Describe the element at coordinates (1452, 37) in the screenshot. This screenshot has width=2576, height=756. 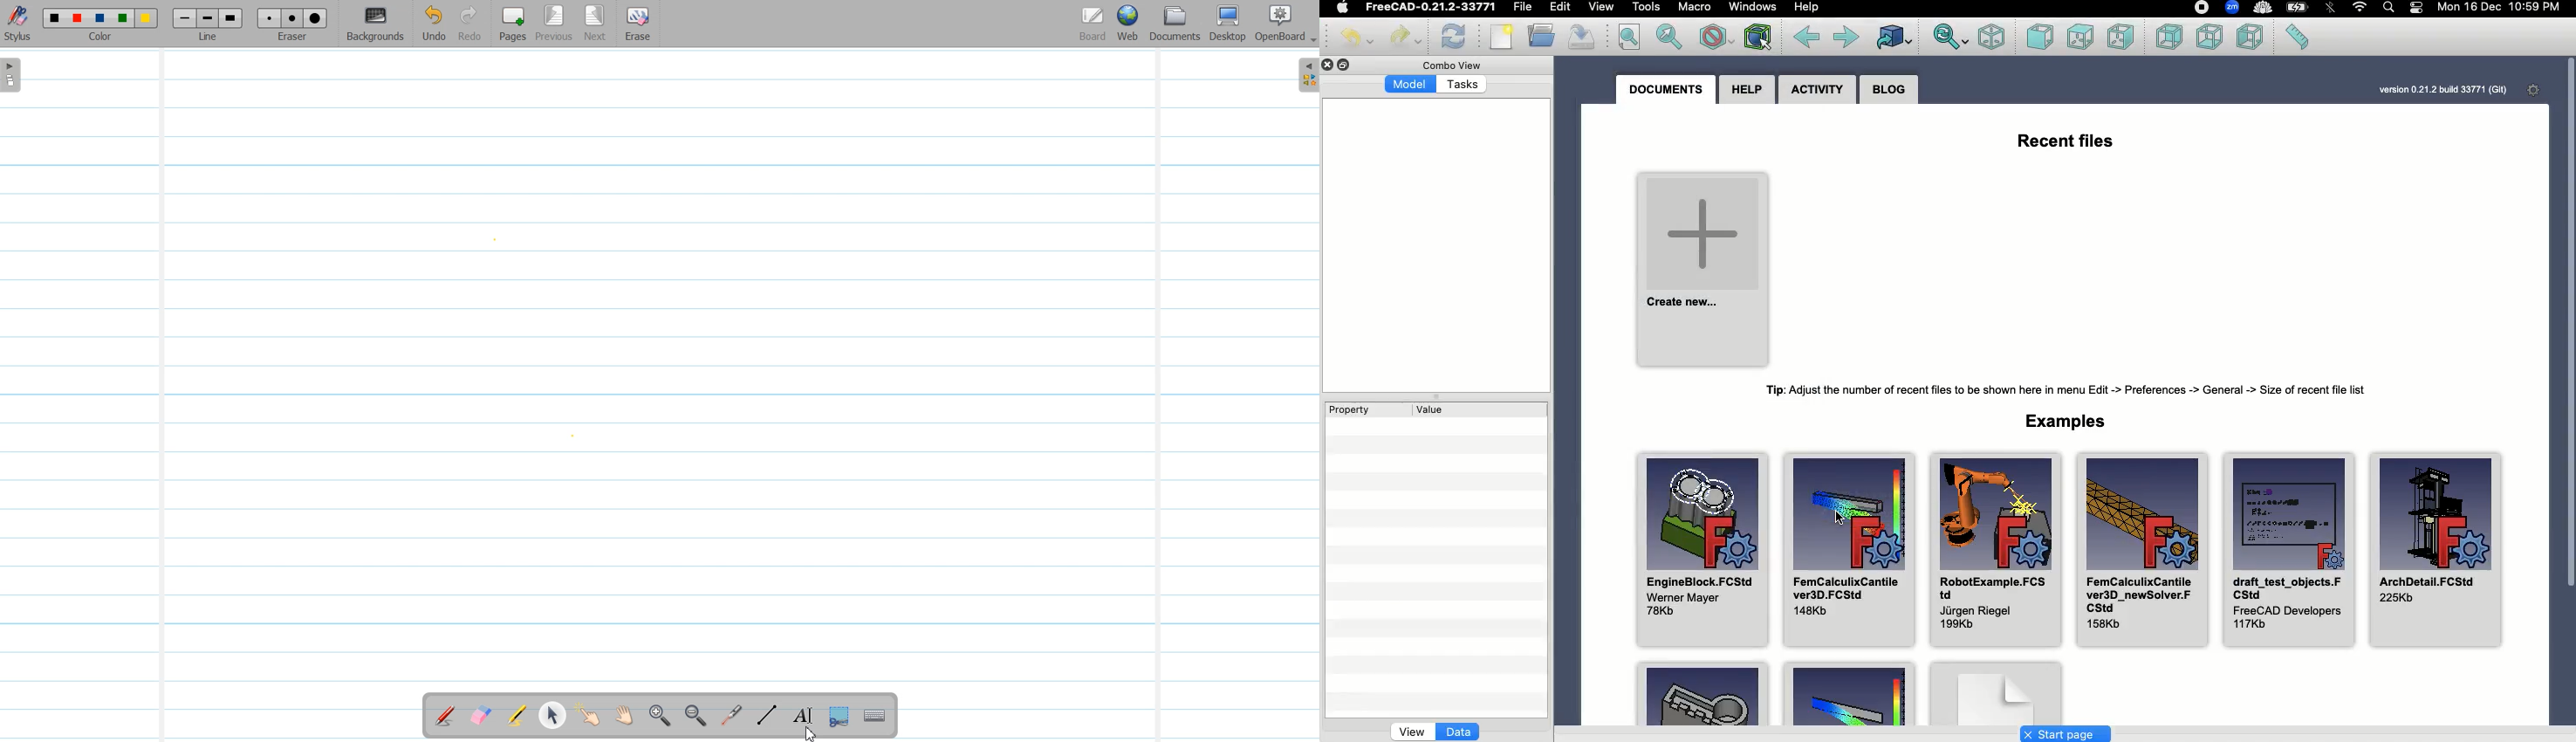
I see `Refresh` at that location.